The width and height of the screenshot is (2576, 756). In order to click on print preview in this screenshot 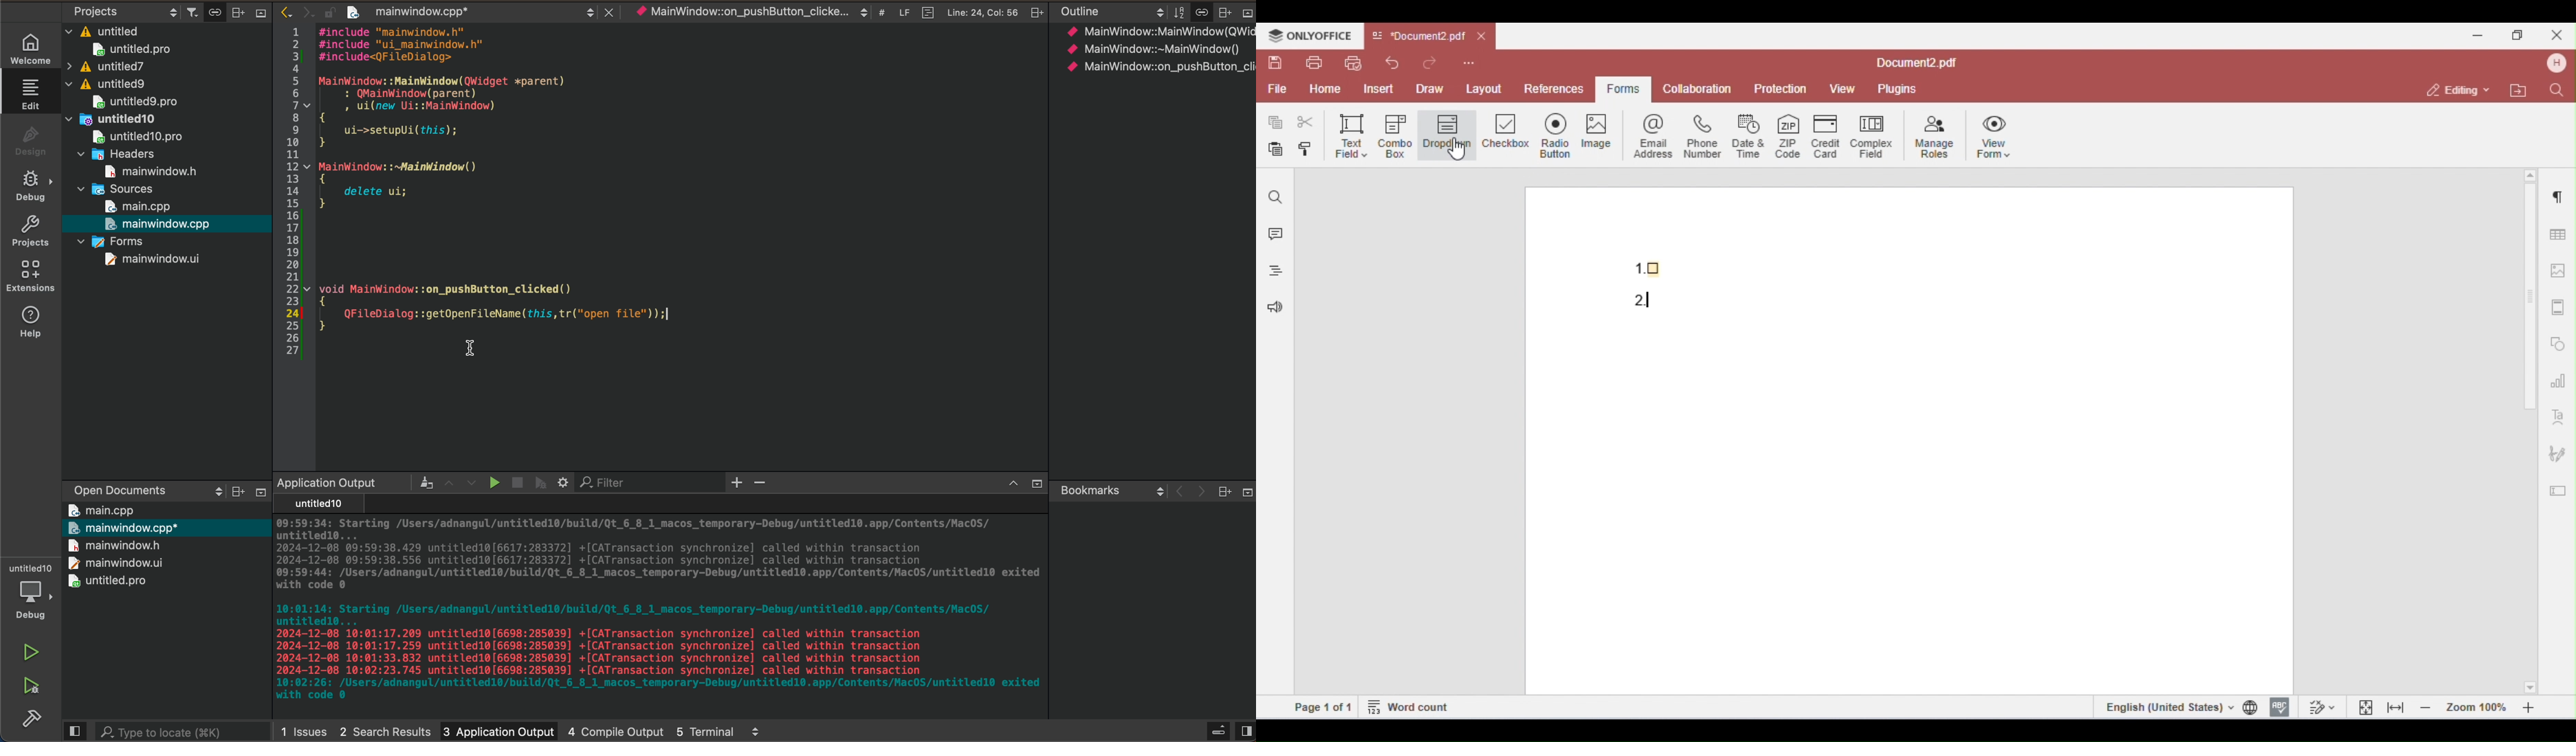, I will do `click(1352, 63)`.